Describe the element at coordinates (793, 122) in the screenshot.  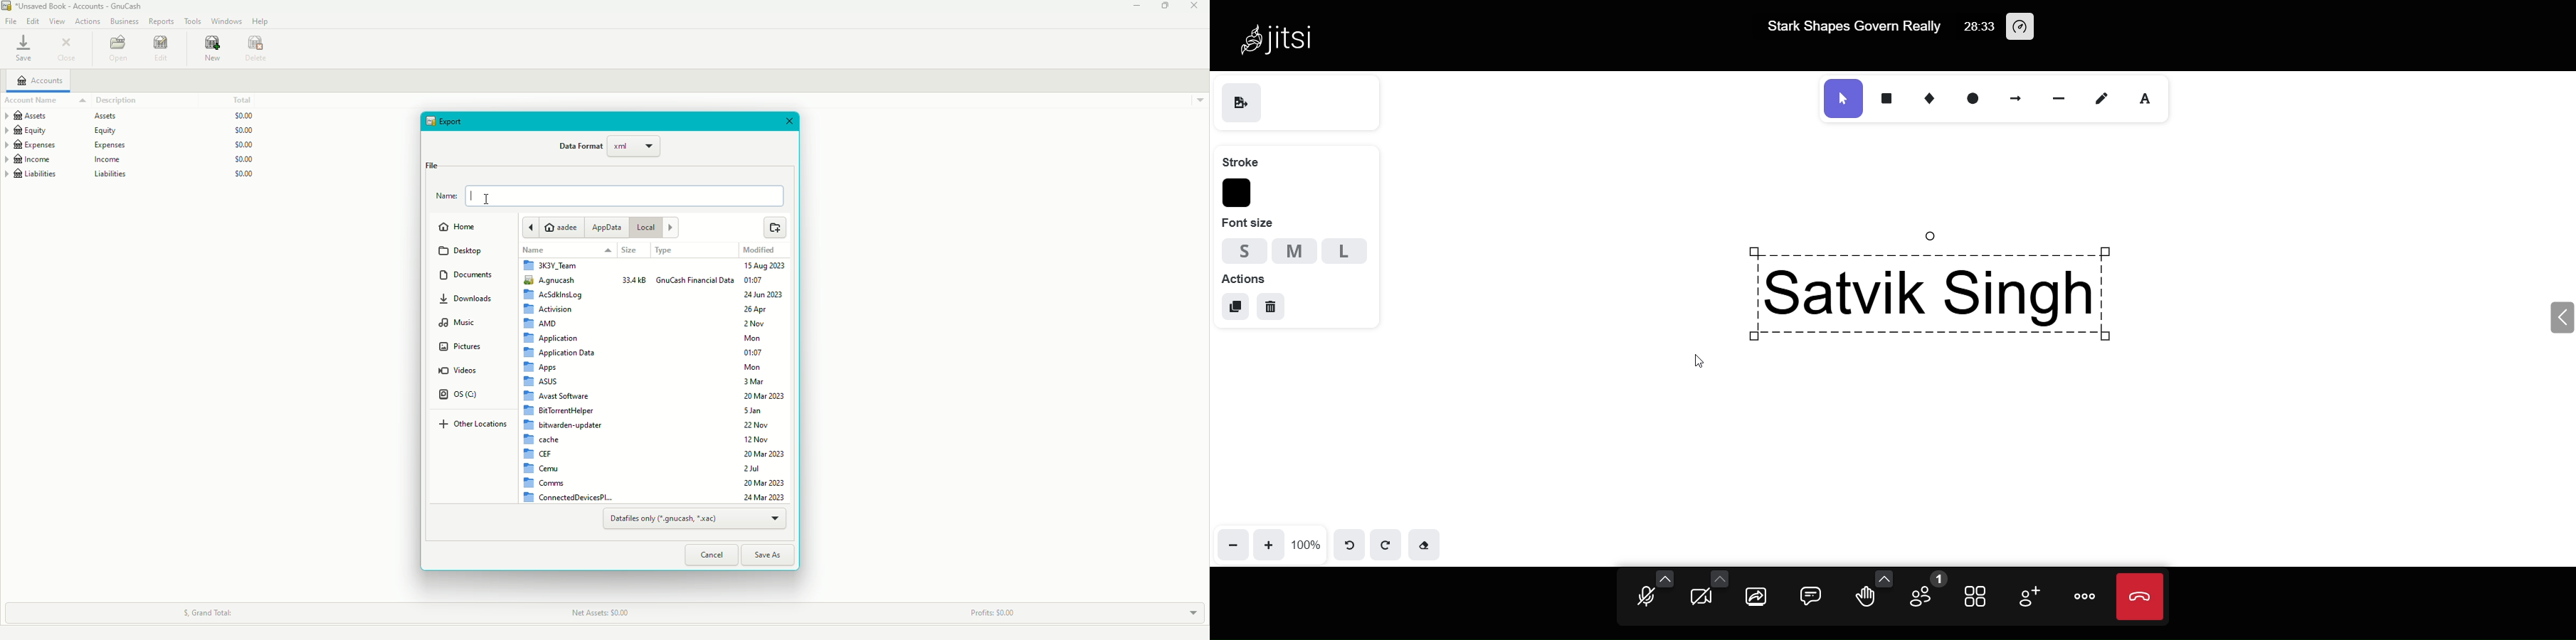
I see `Close` at that location.